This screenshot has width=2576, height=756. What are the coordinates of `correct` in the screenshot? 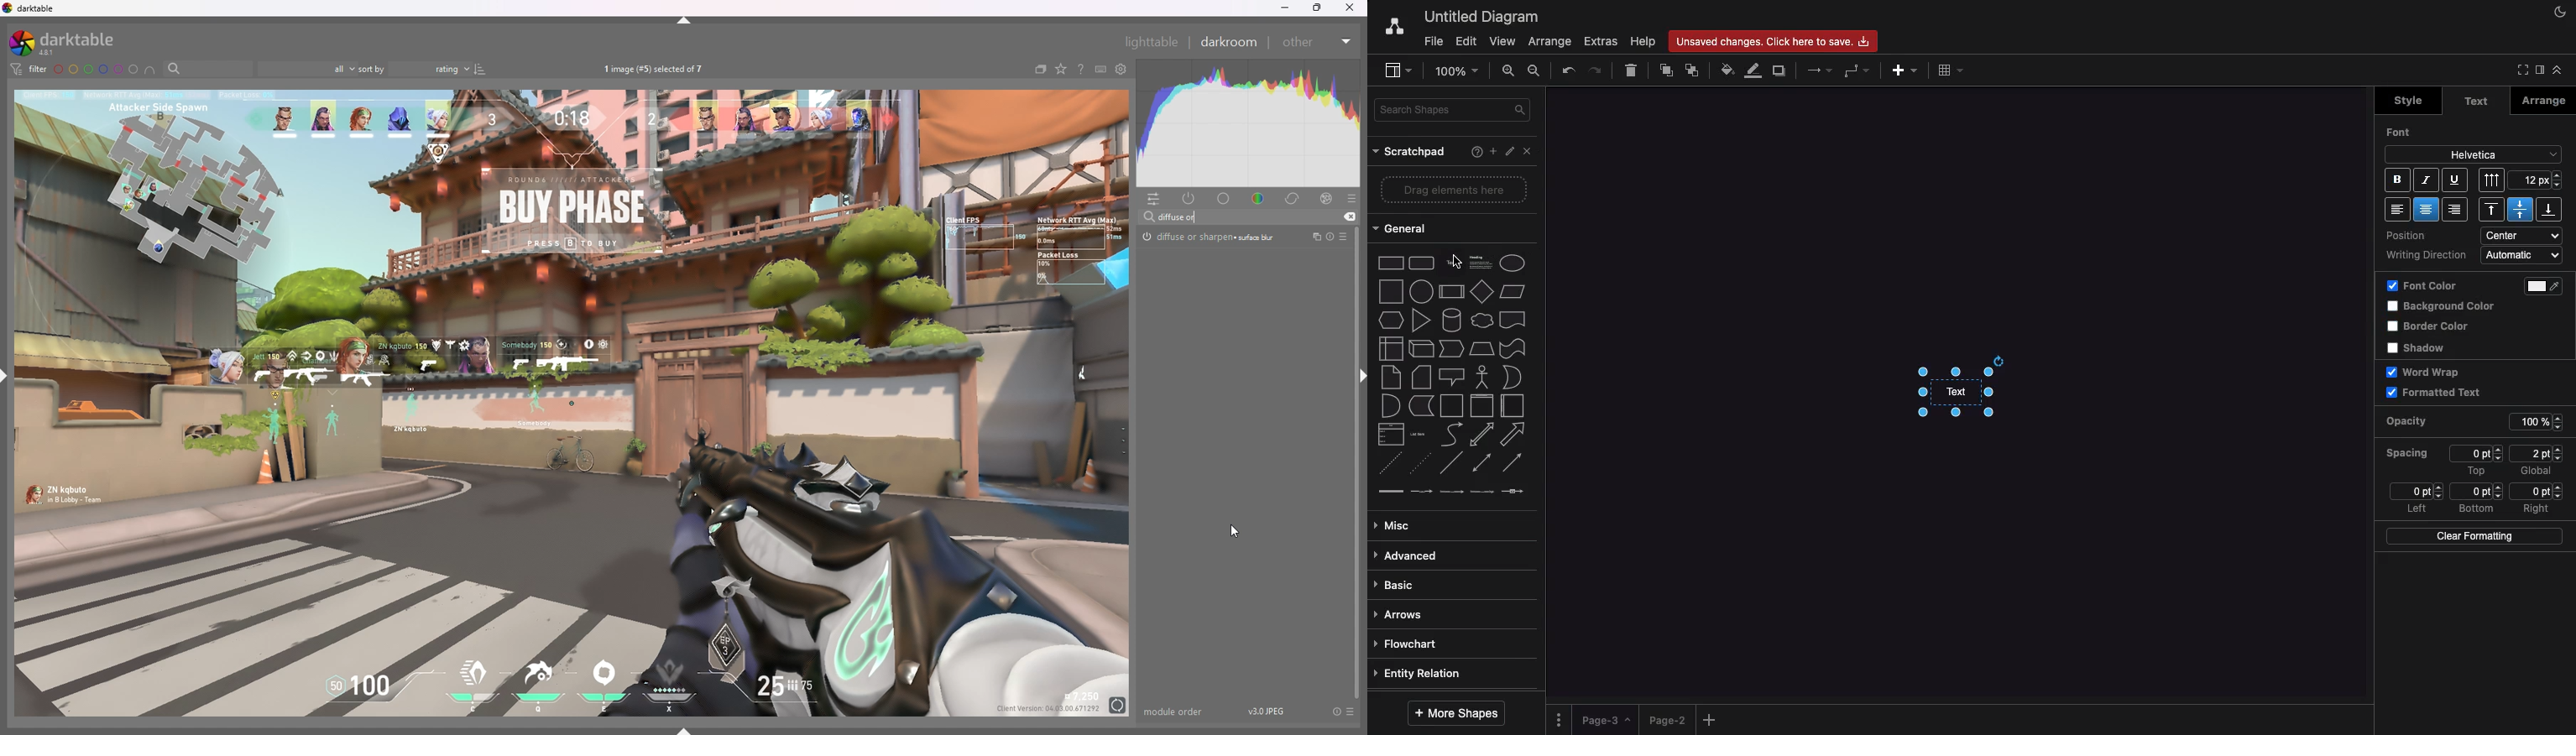 It's located at (1294, 198).